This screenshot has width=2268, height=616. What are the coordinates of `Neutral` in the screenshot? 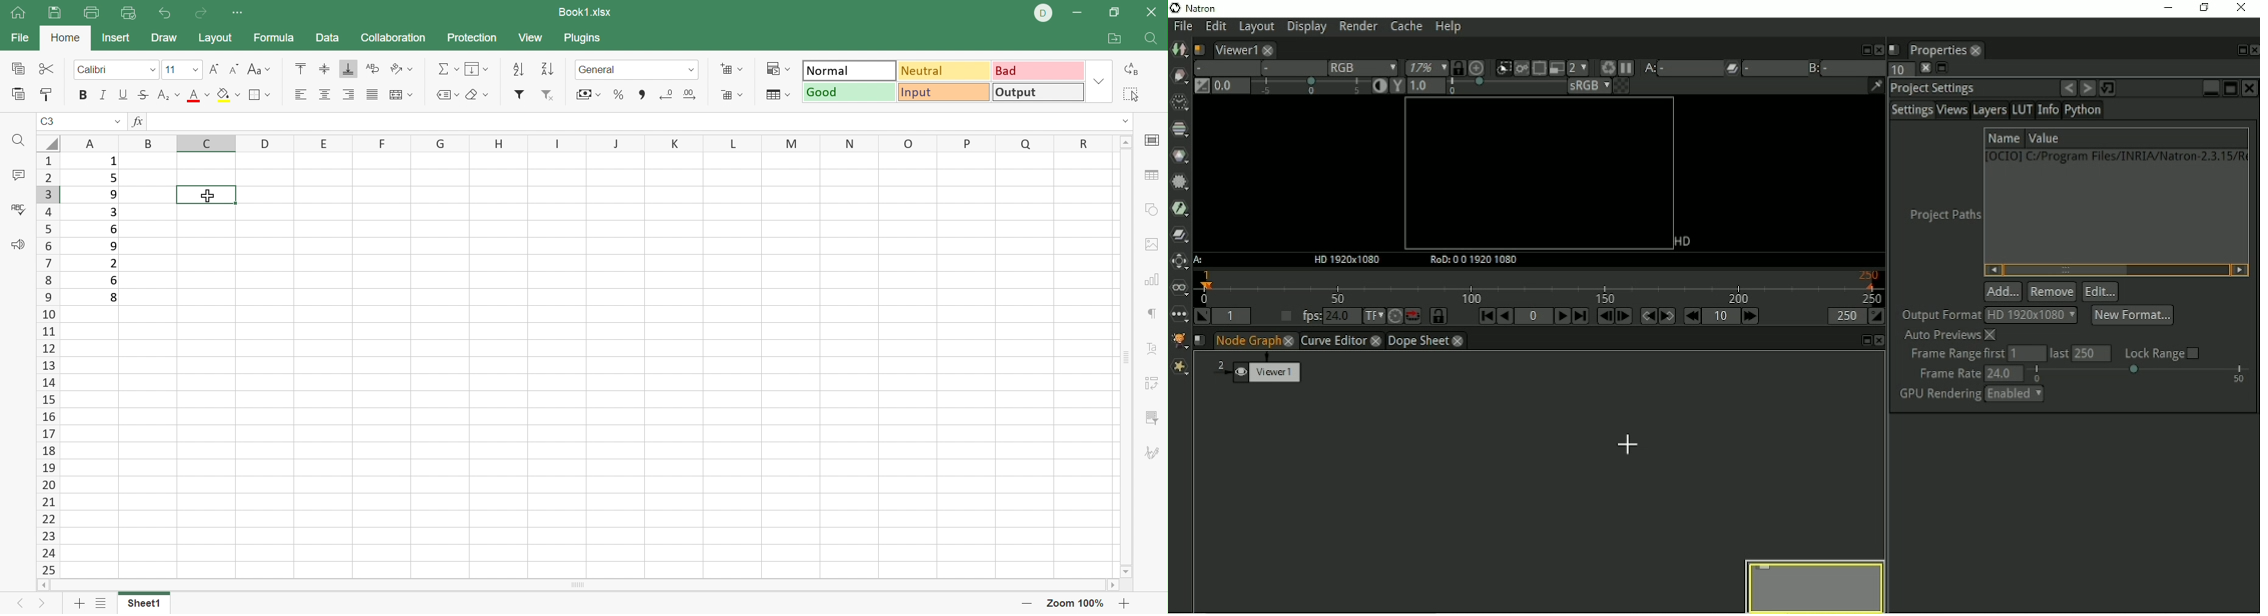 It's located at (944, 71).